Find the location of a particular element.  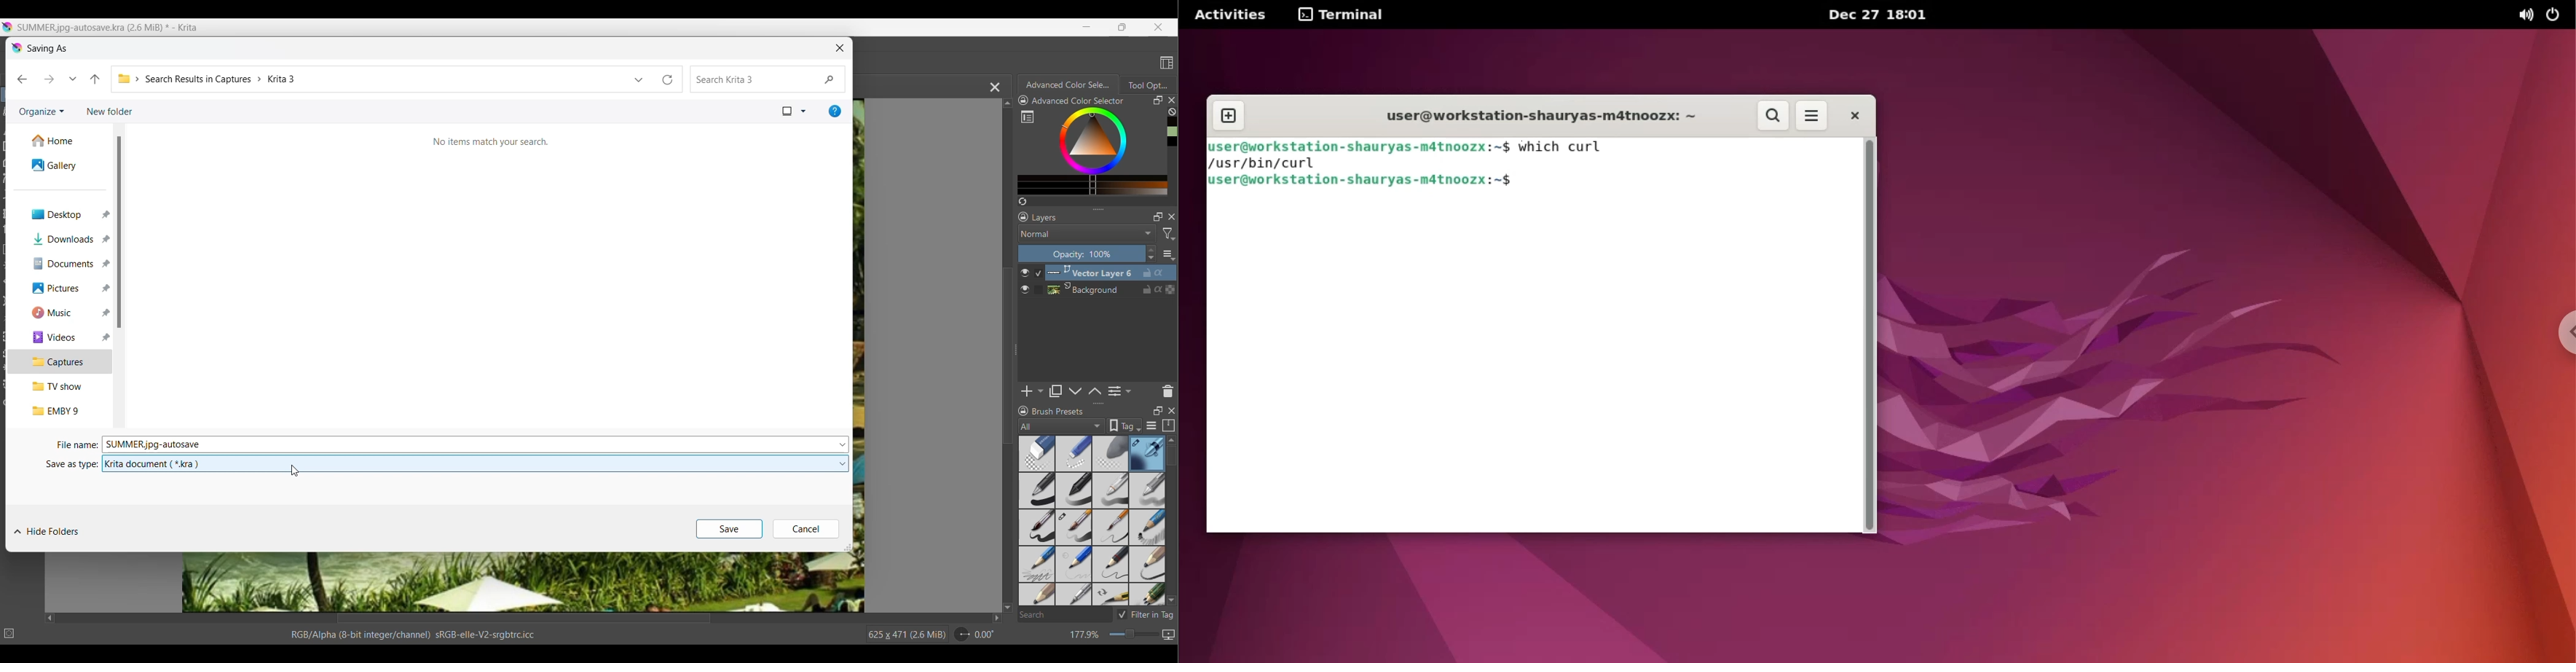

Storage resources is located at coordinates (1168, 425).